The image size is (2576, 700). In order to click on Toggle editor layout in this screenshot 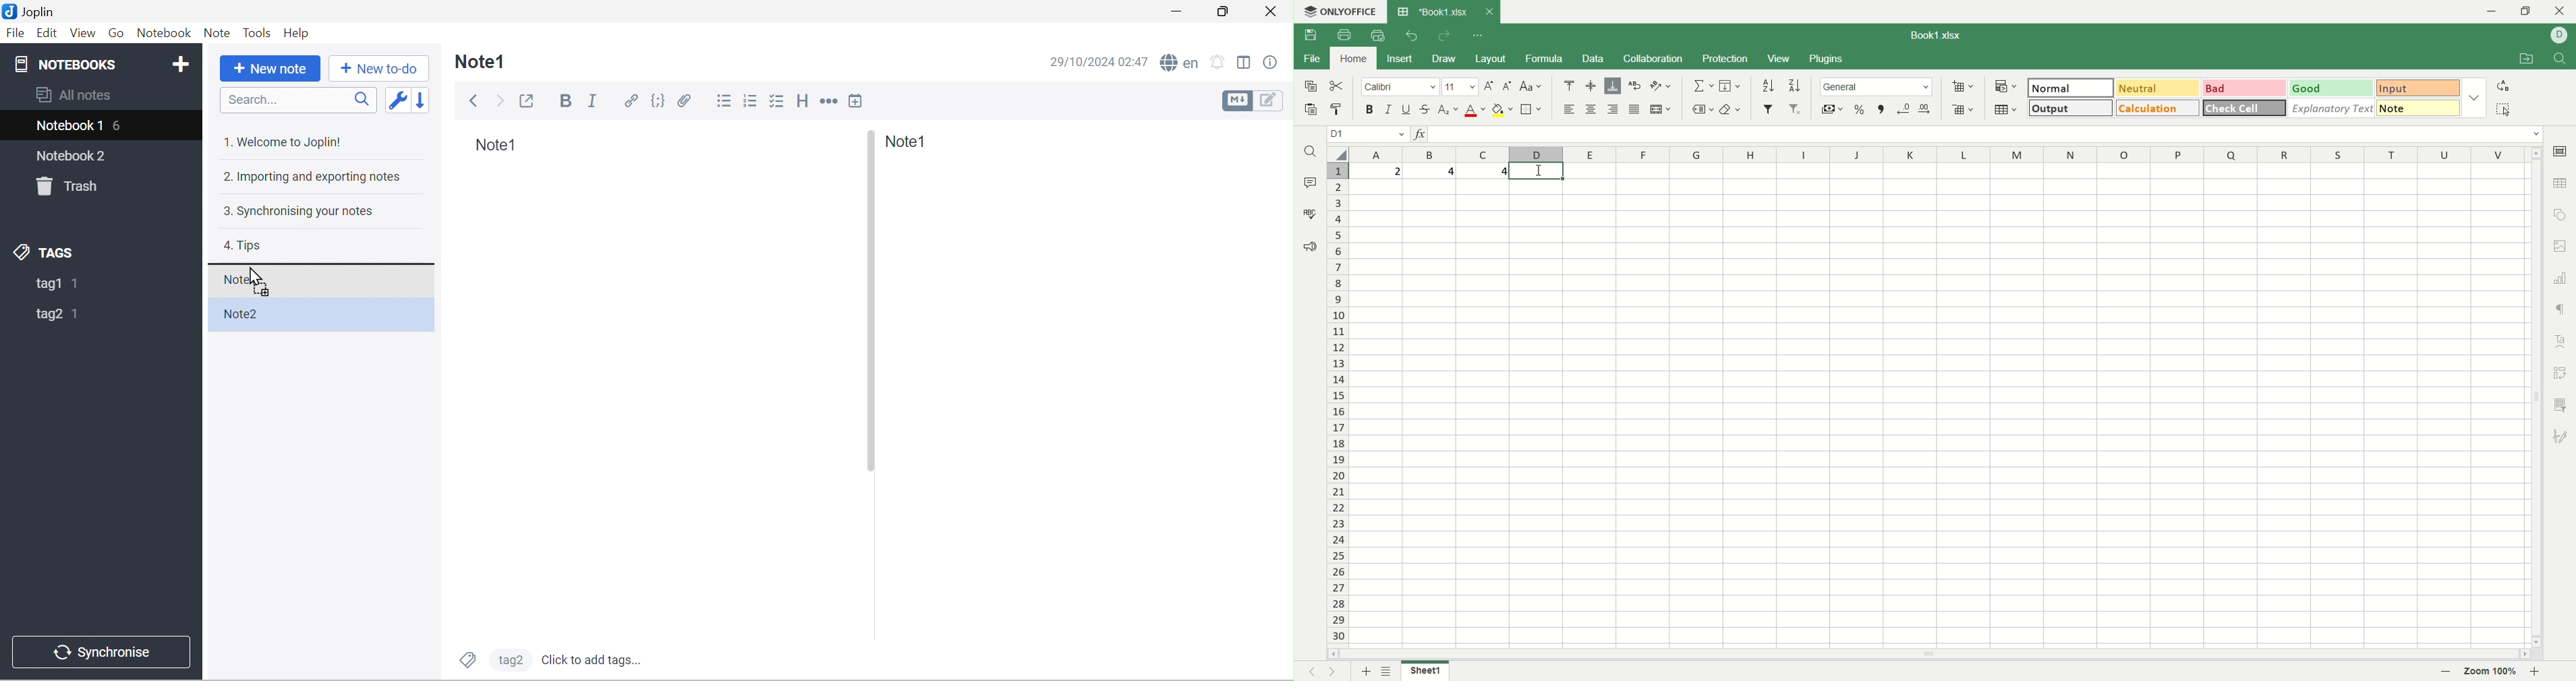, I will do `click(1245, 60)`.